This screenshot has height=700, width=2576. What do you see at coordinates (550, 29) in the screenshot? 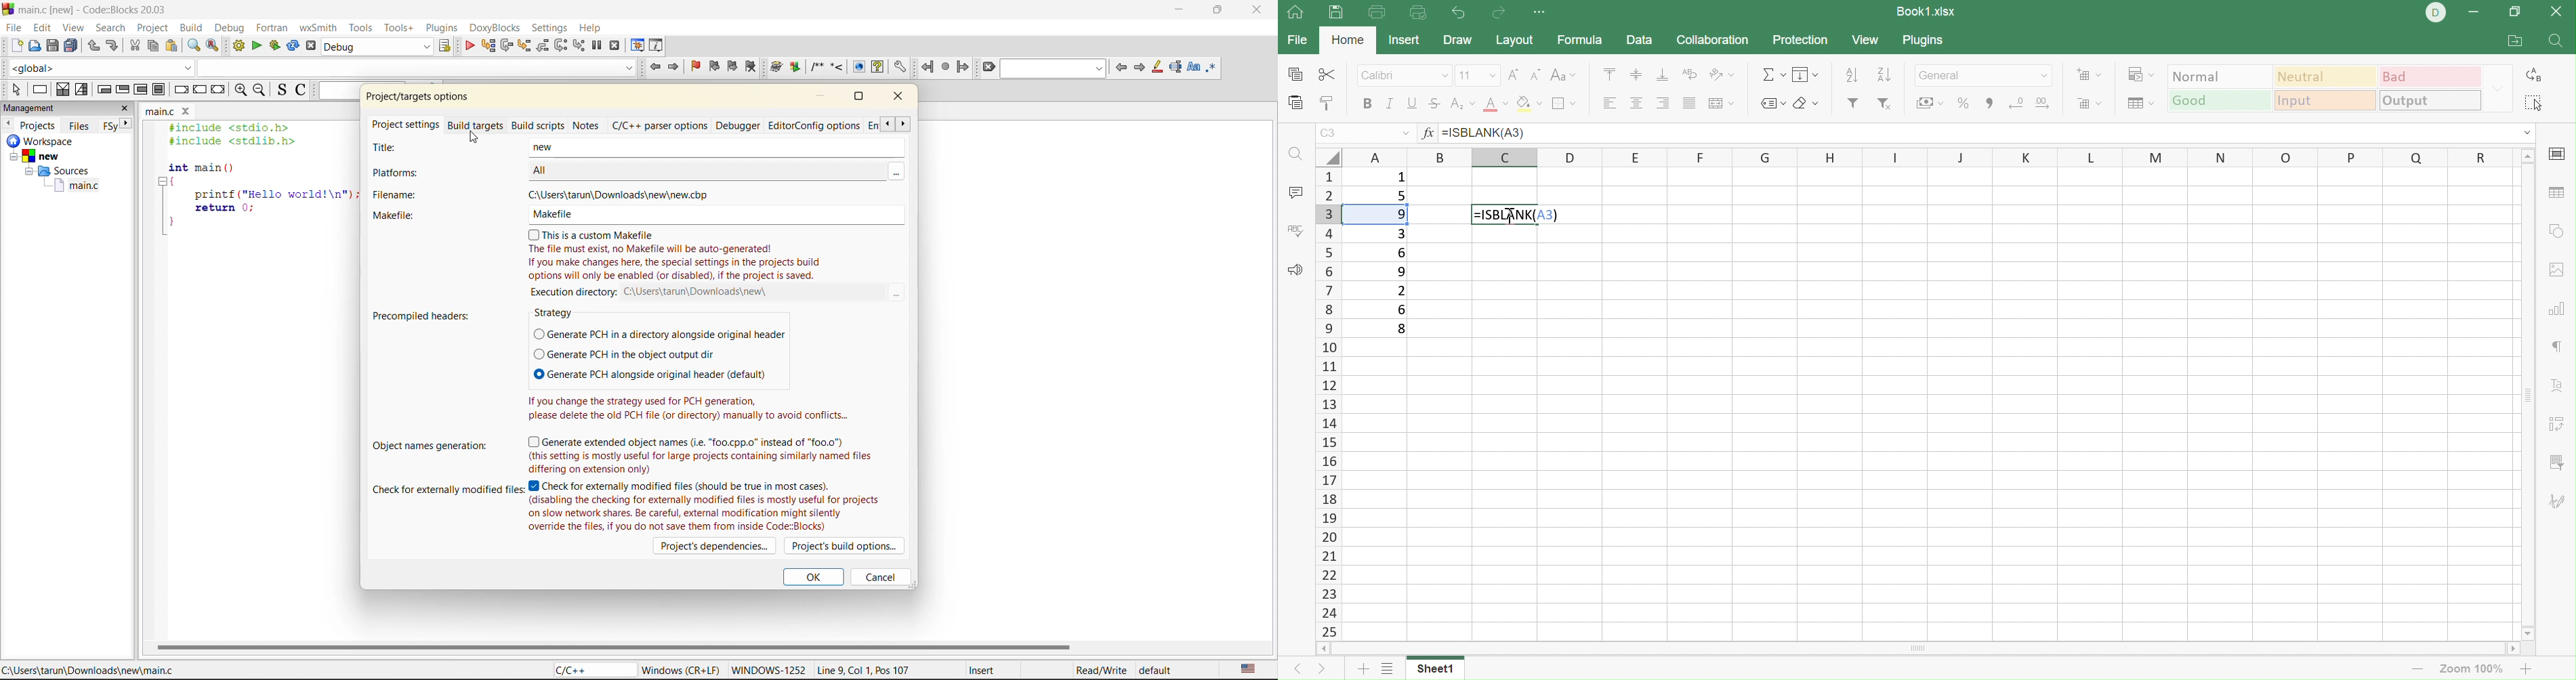
I see `settings` at bounding box center [550, 29].